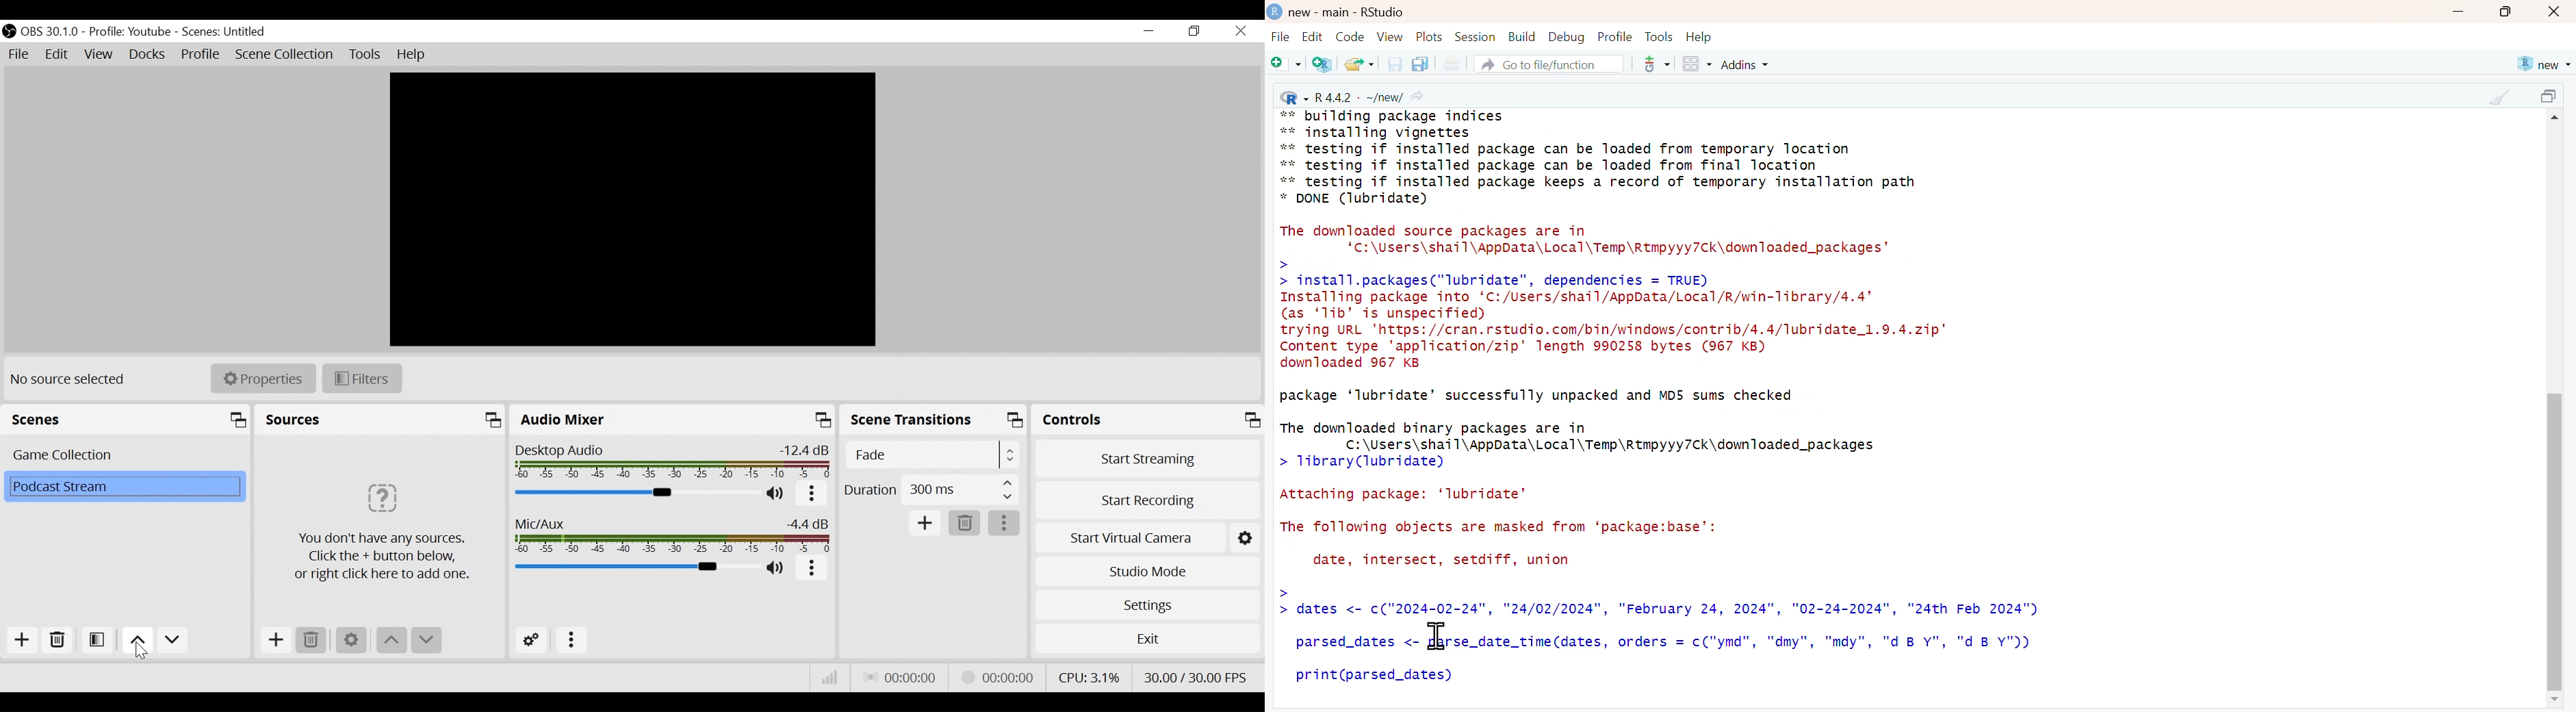 Image resolution: width=2576 pixels, height=728 pixels. What do you see at coordinates (388, 522) in the screenshot?
I see `Click the + button below, or right click to add source` at bounding box center [388, 522].